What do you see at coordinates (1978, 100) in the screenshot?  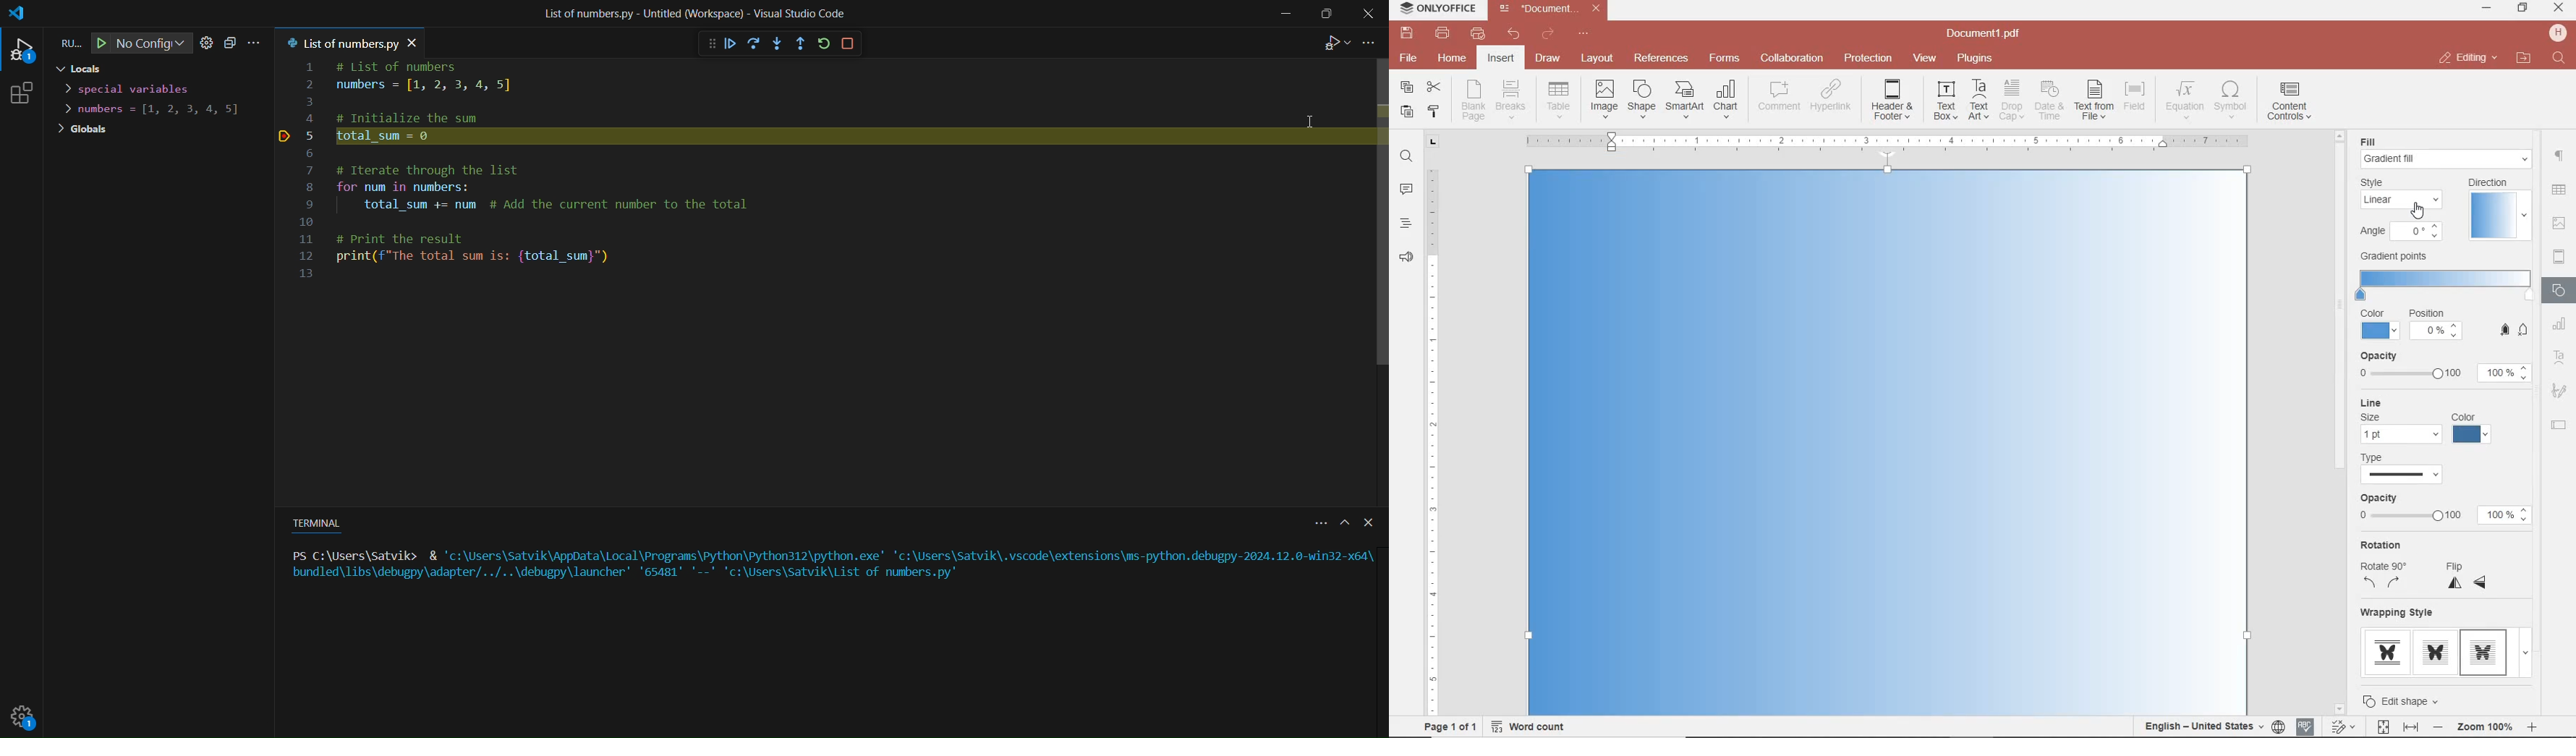 I see `INSERT TEXT ART` at bounding box center [1978, 100].